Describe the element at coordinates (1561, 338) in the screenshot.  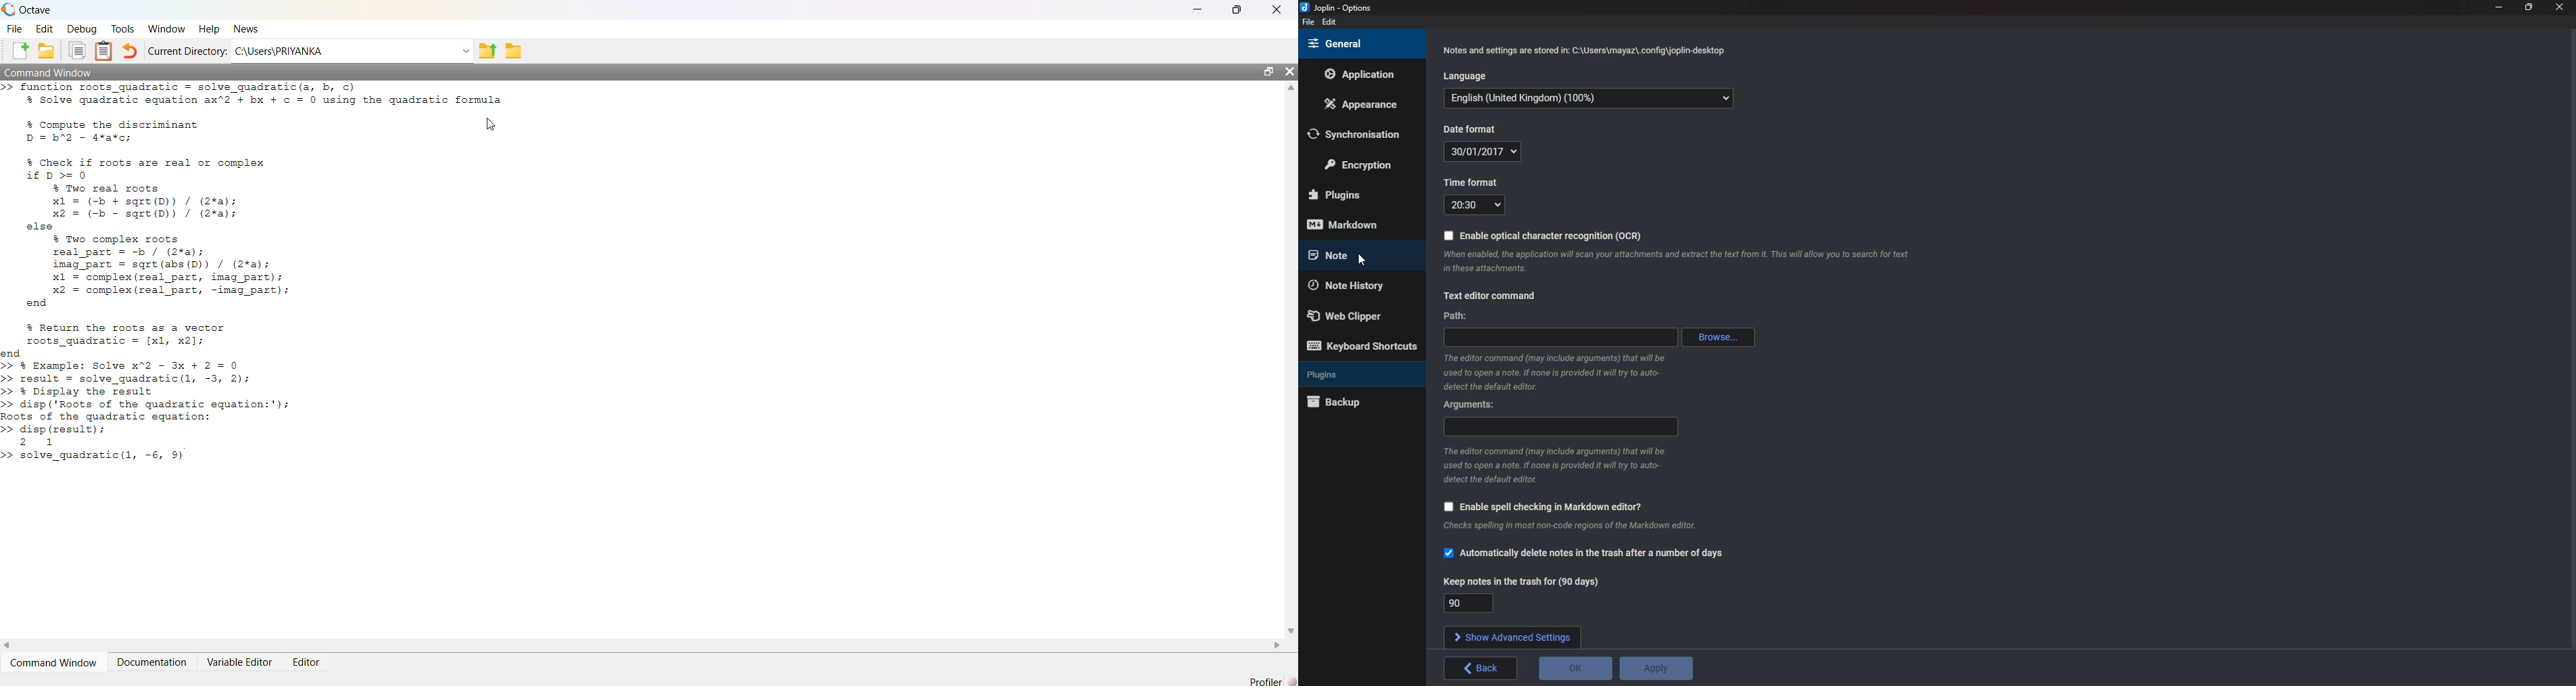
I see `path` at that location.